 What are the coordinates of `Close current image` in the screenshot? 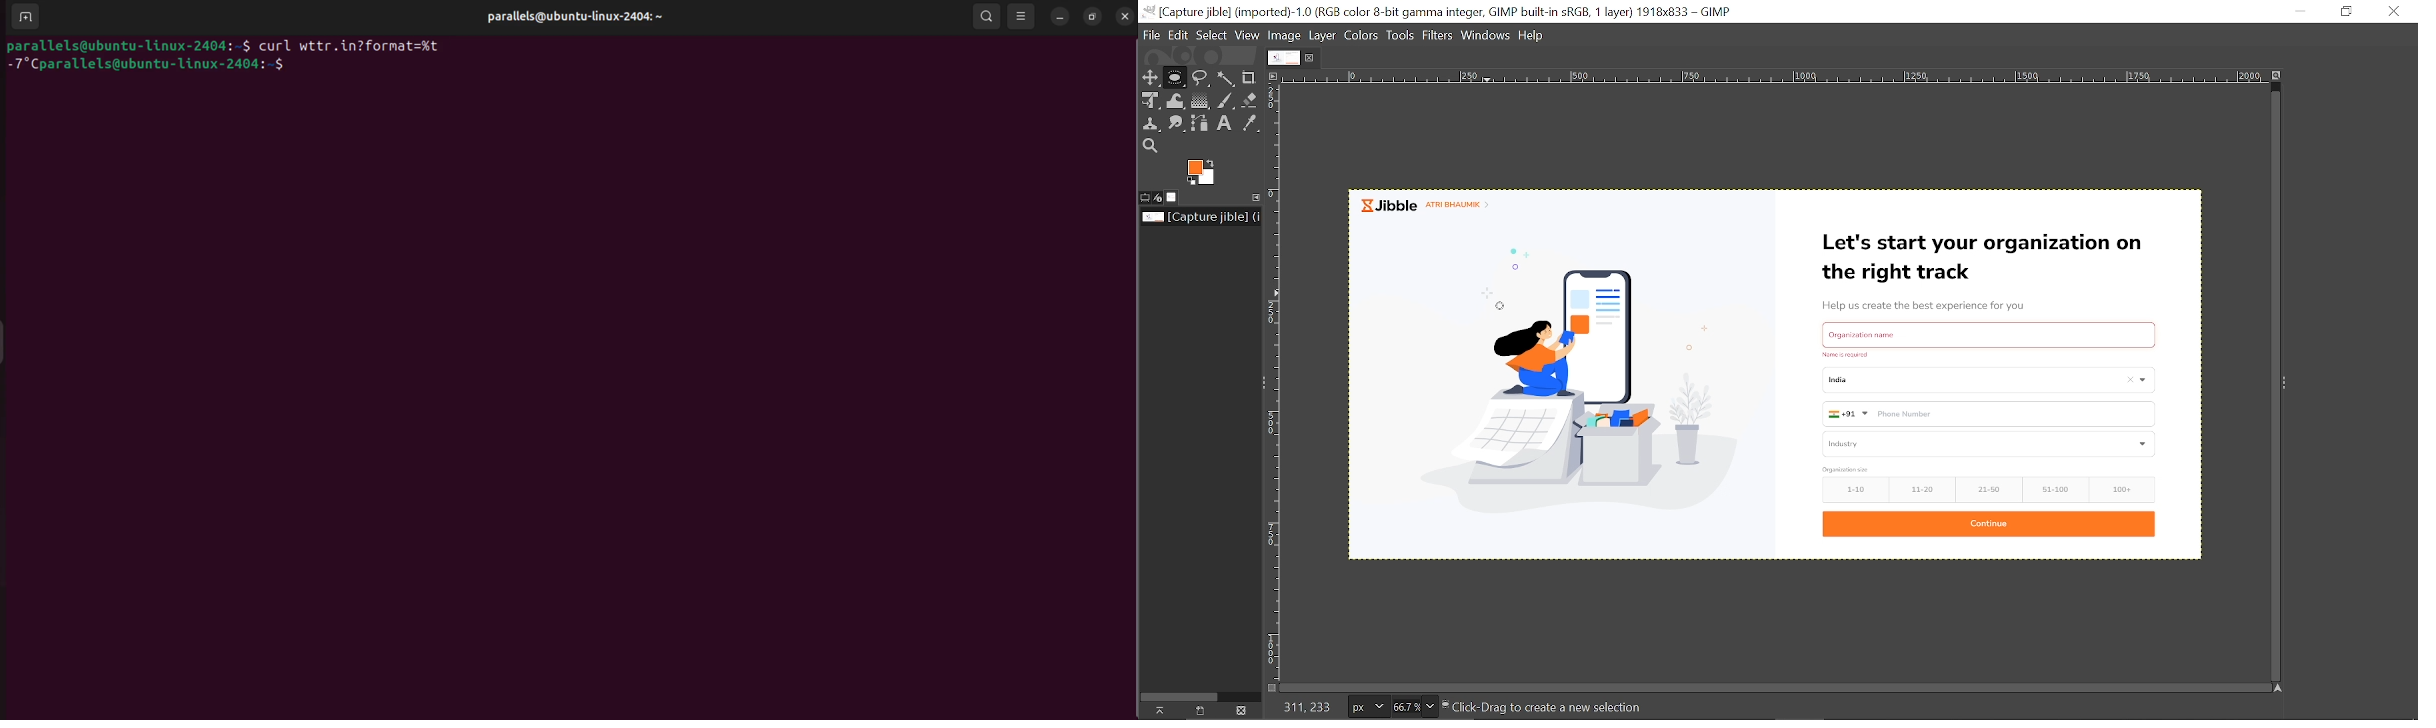 It's located at (1311, 58).